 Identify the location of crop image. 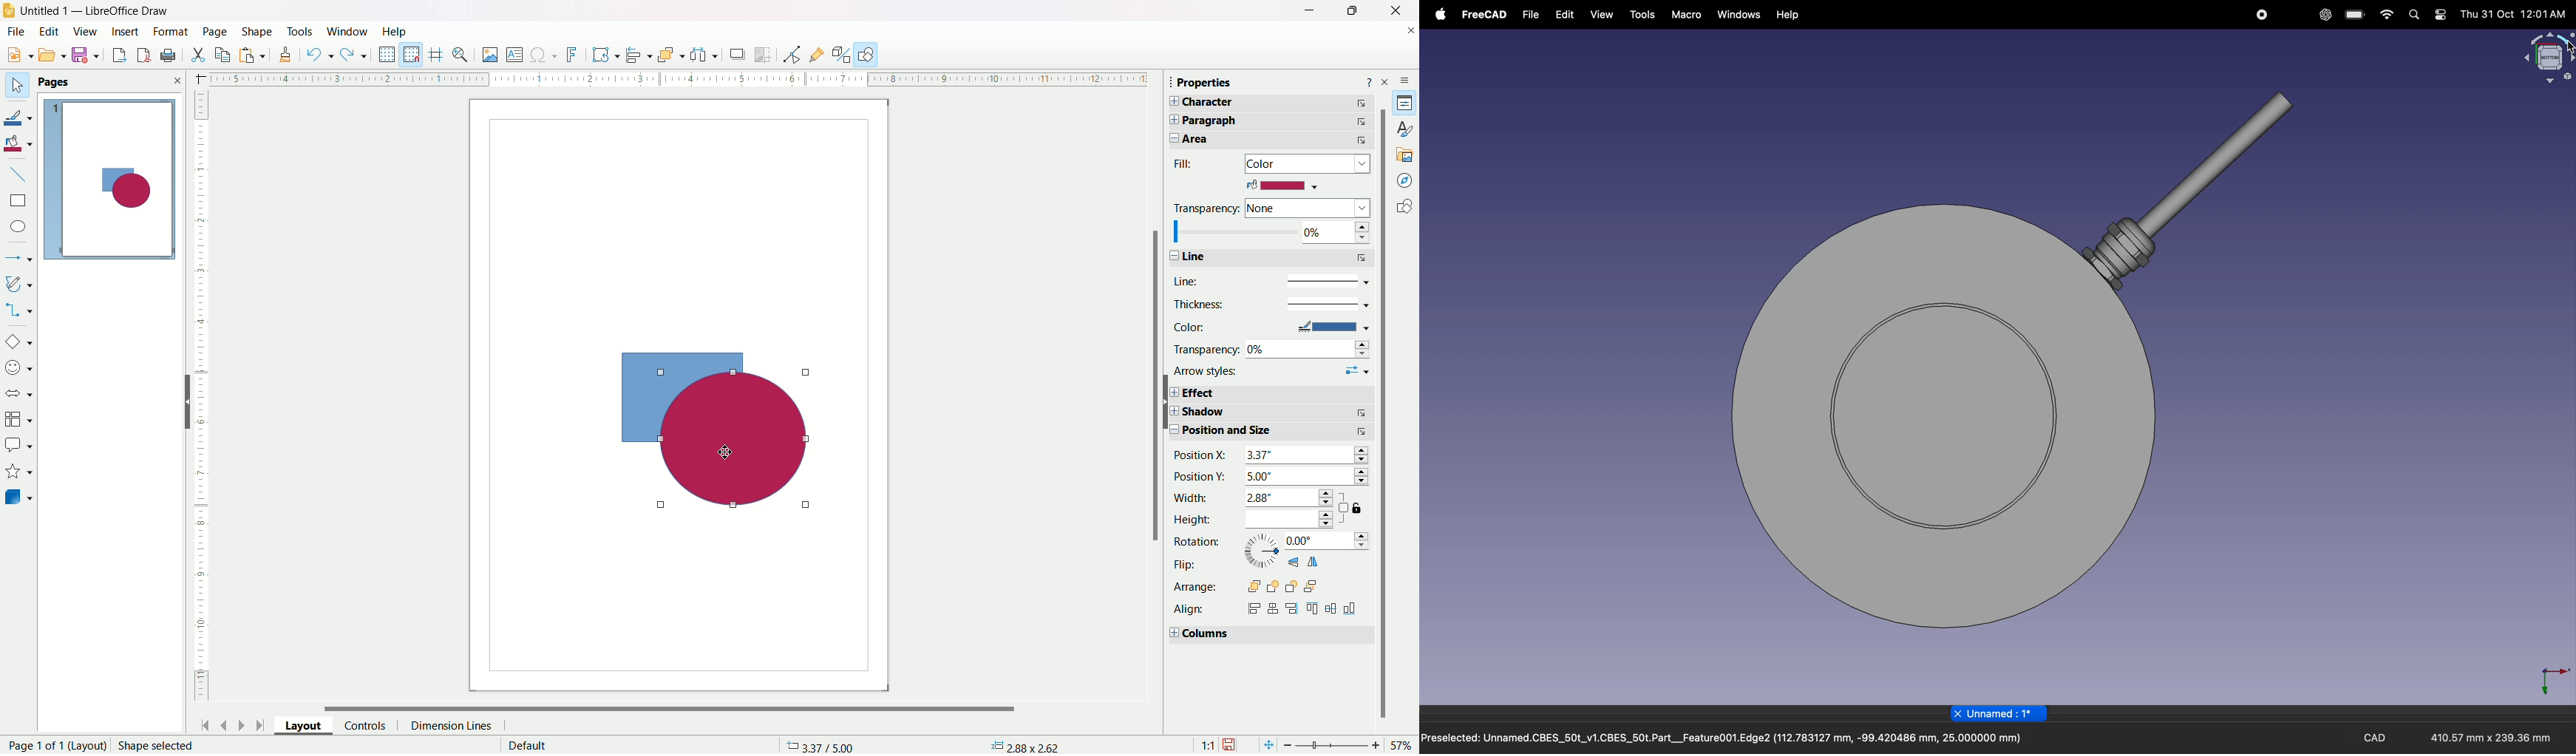
(765, 55).